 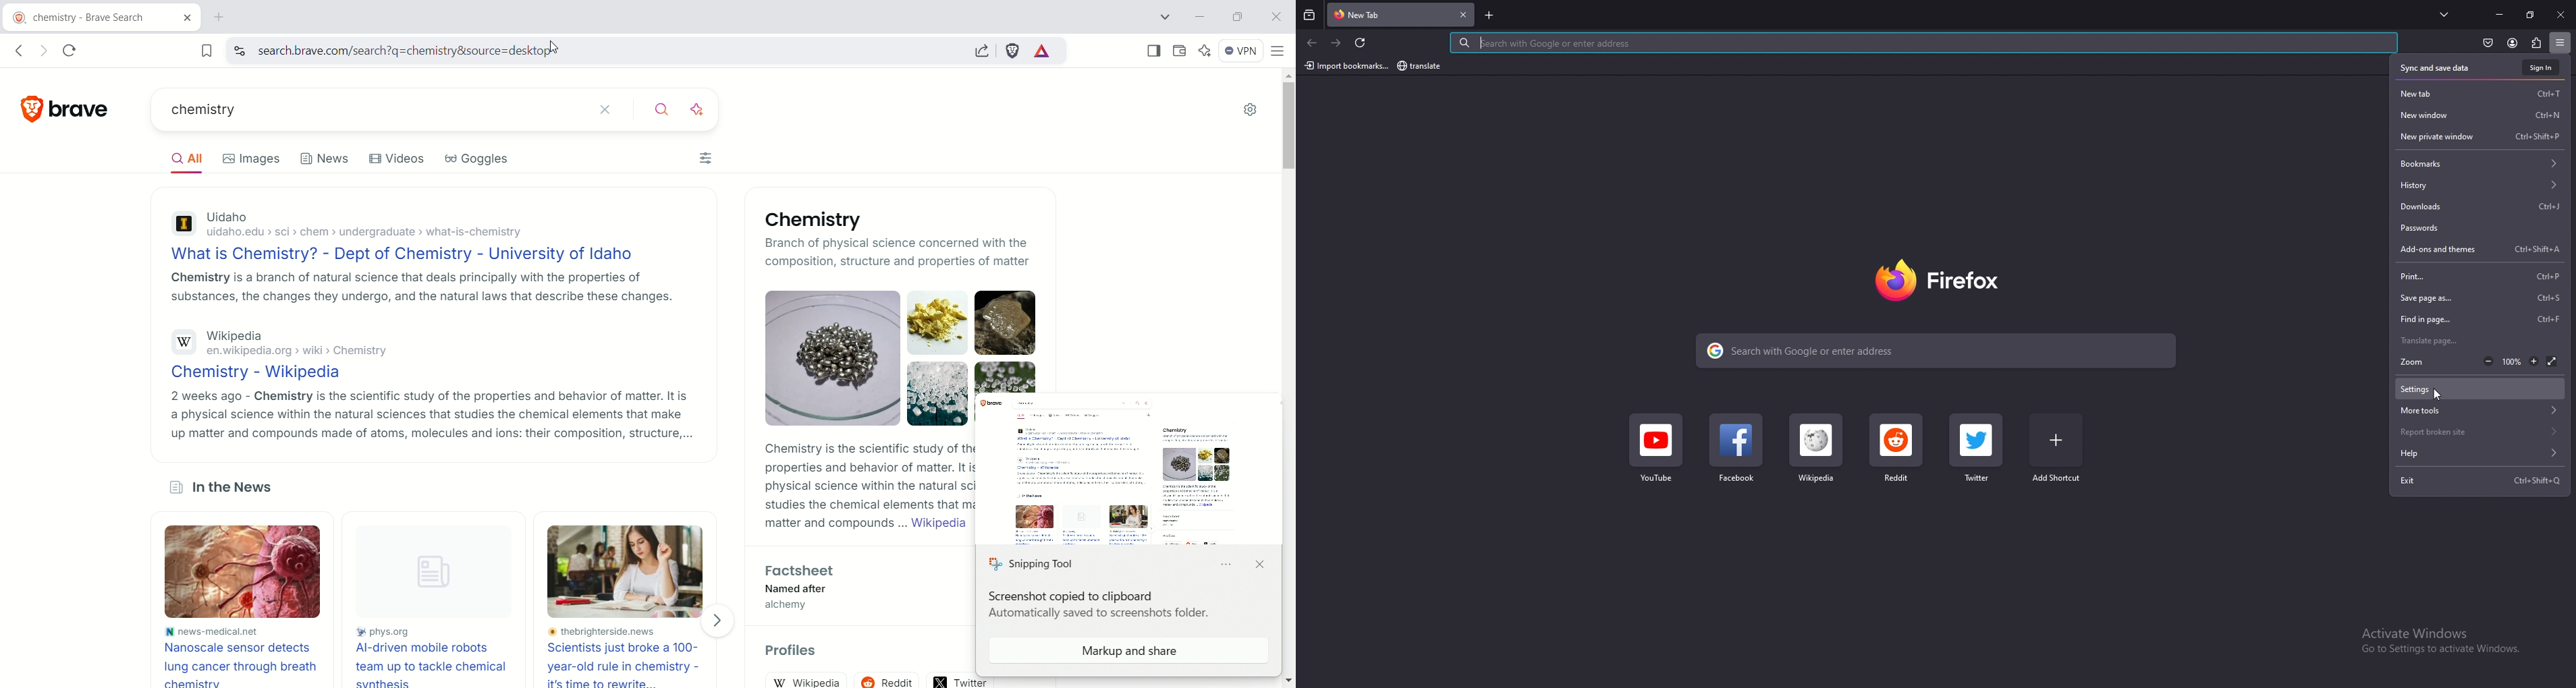 I want to click on thebrighterside.news scientists just broke a 100-year-old rule in chemistry - it's time to rewrite, so click(x=629, y=657).